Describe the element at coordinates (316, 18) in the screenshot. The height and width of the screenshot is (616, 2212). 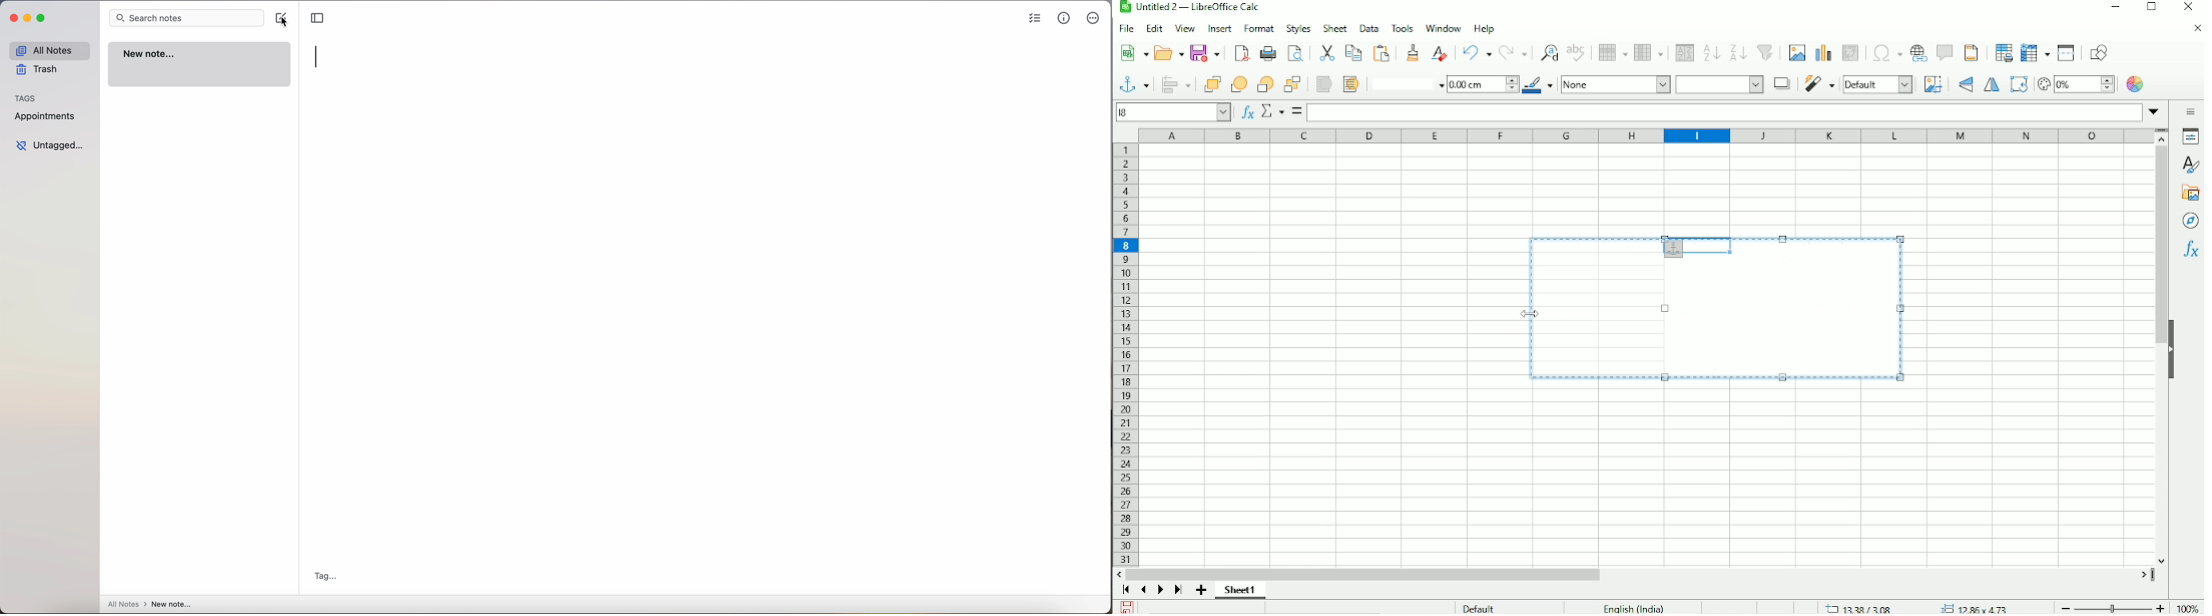
I see `toggle sidebar` at that location.